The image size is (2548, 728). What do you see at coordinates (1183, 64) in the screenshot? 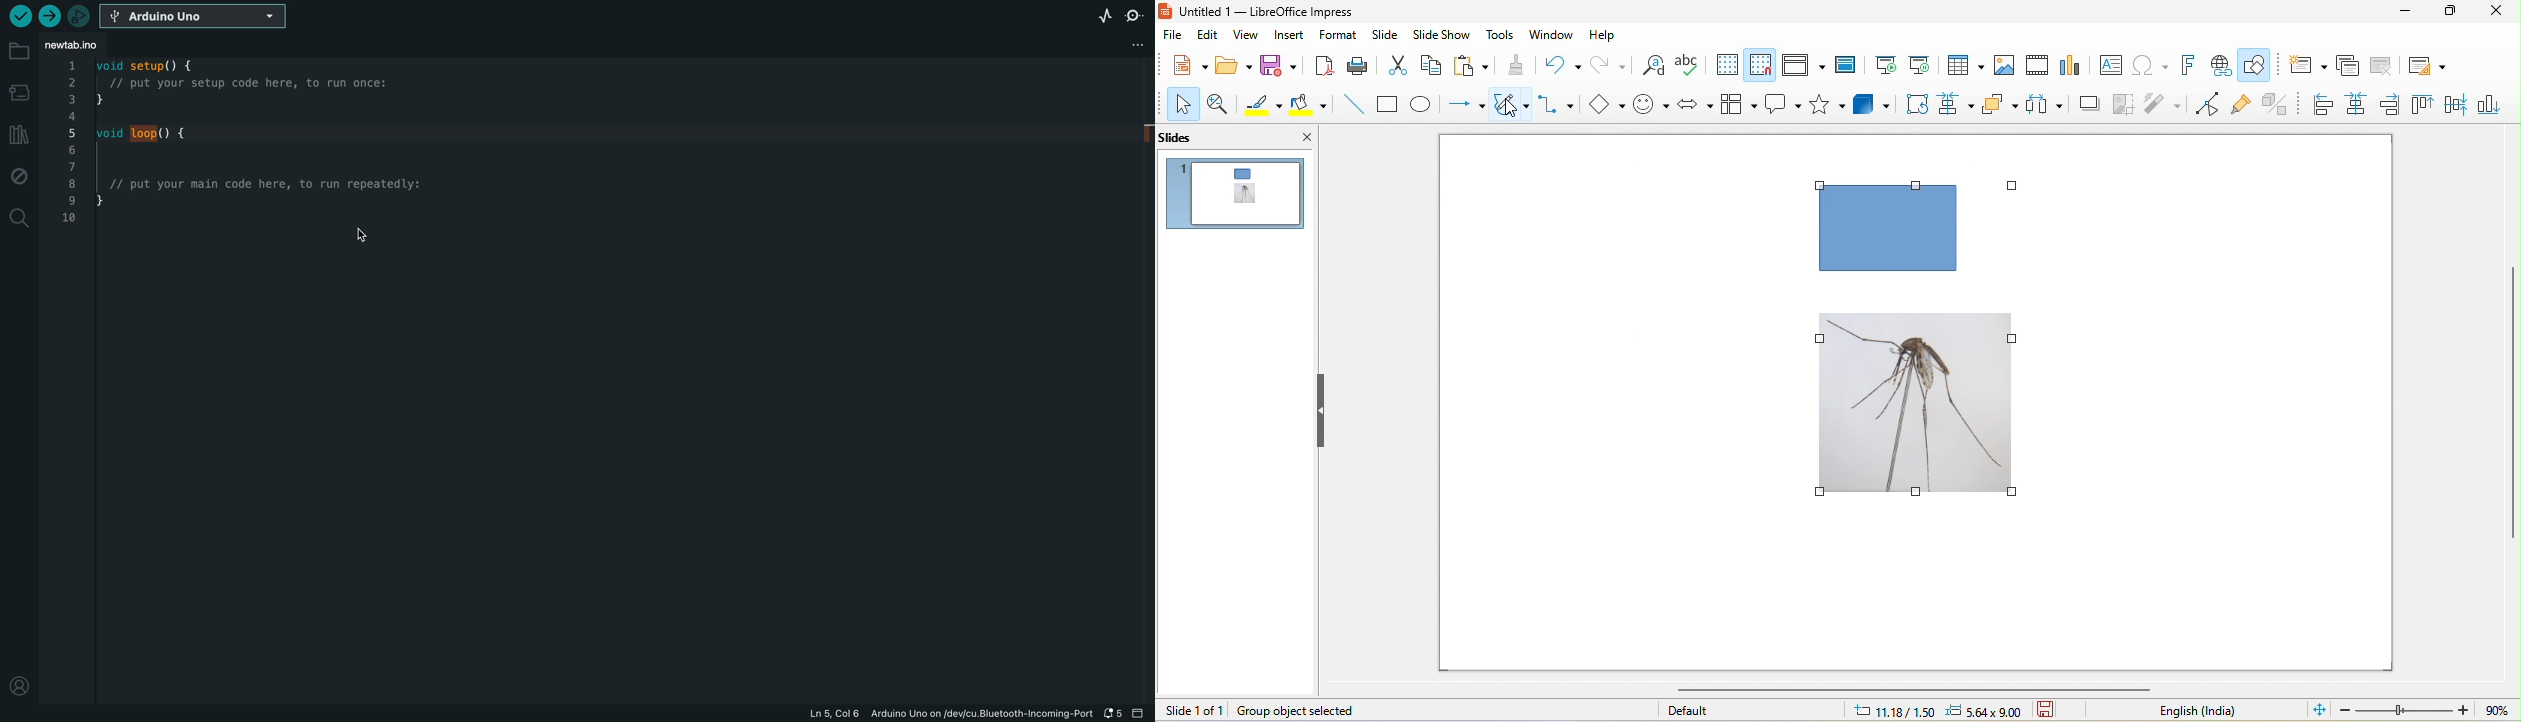
I see `new` at bounding box center [1183, 64].